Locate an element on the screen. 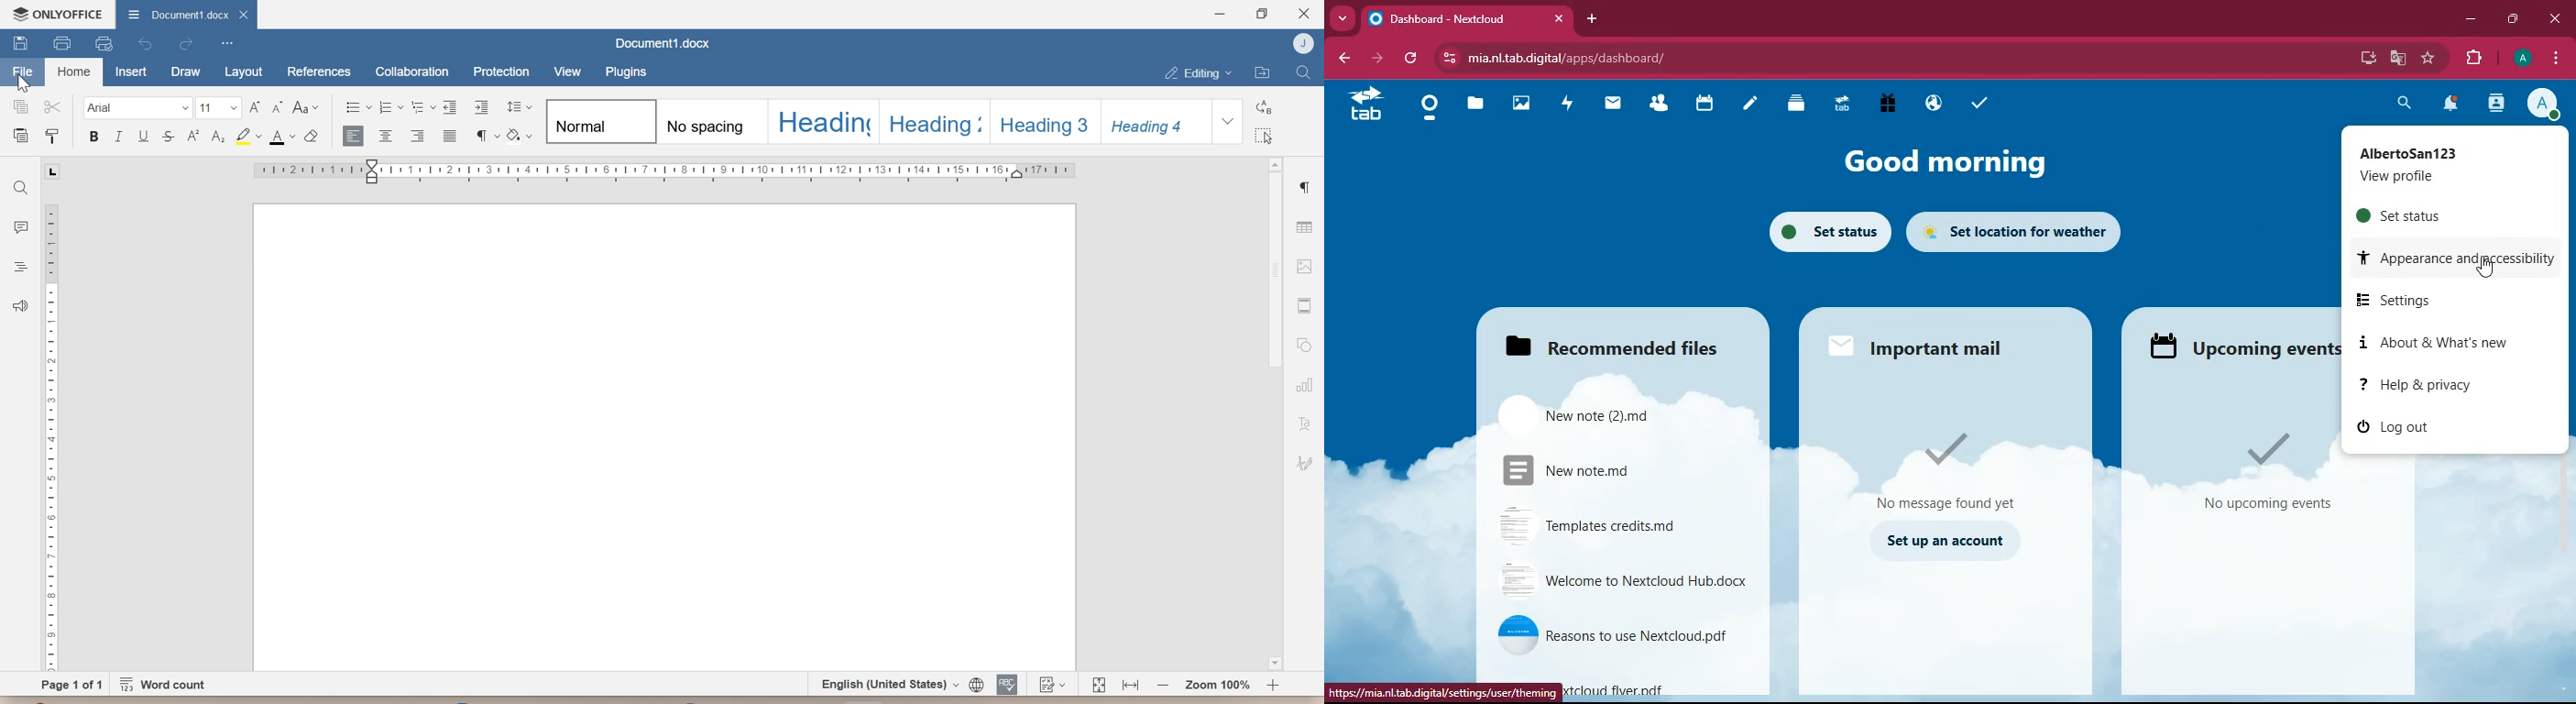  Editing is located at coordinates (1199, 72).